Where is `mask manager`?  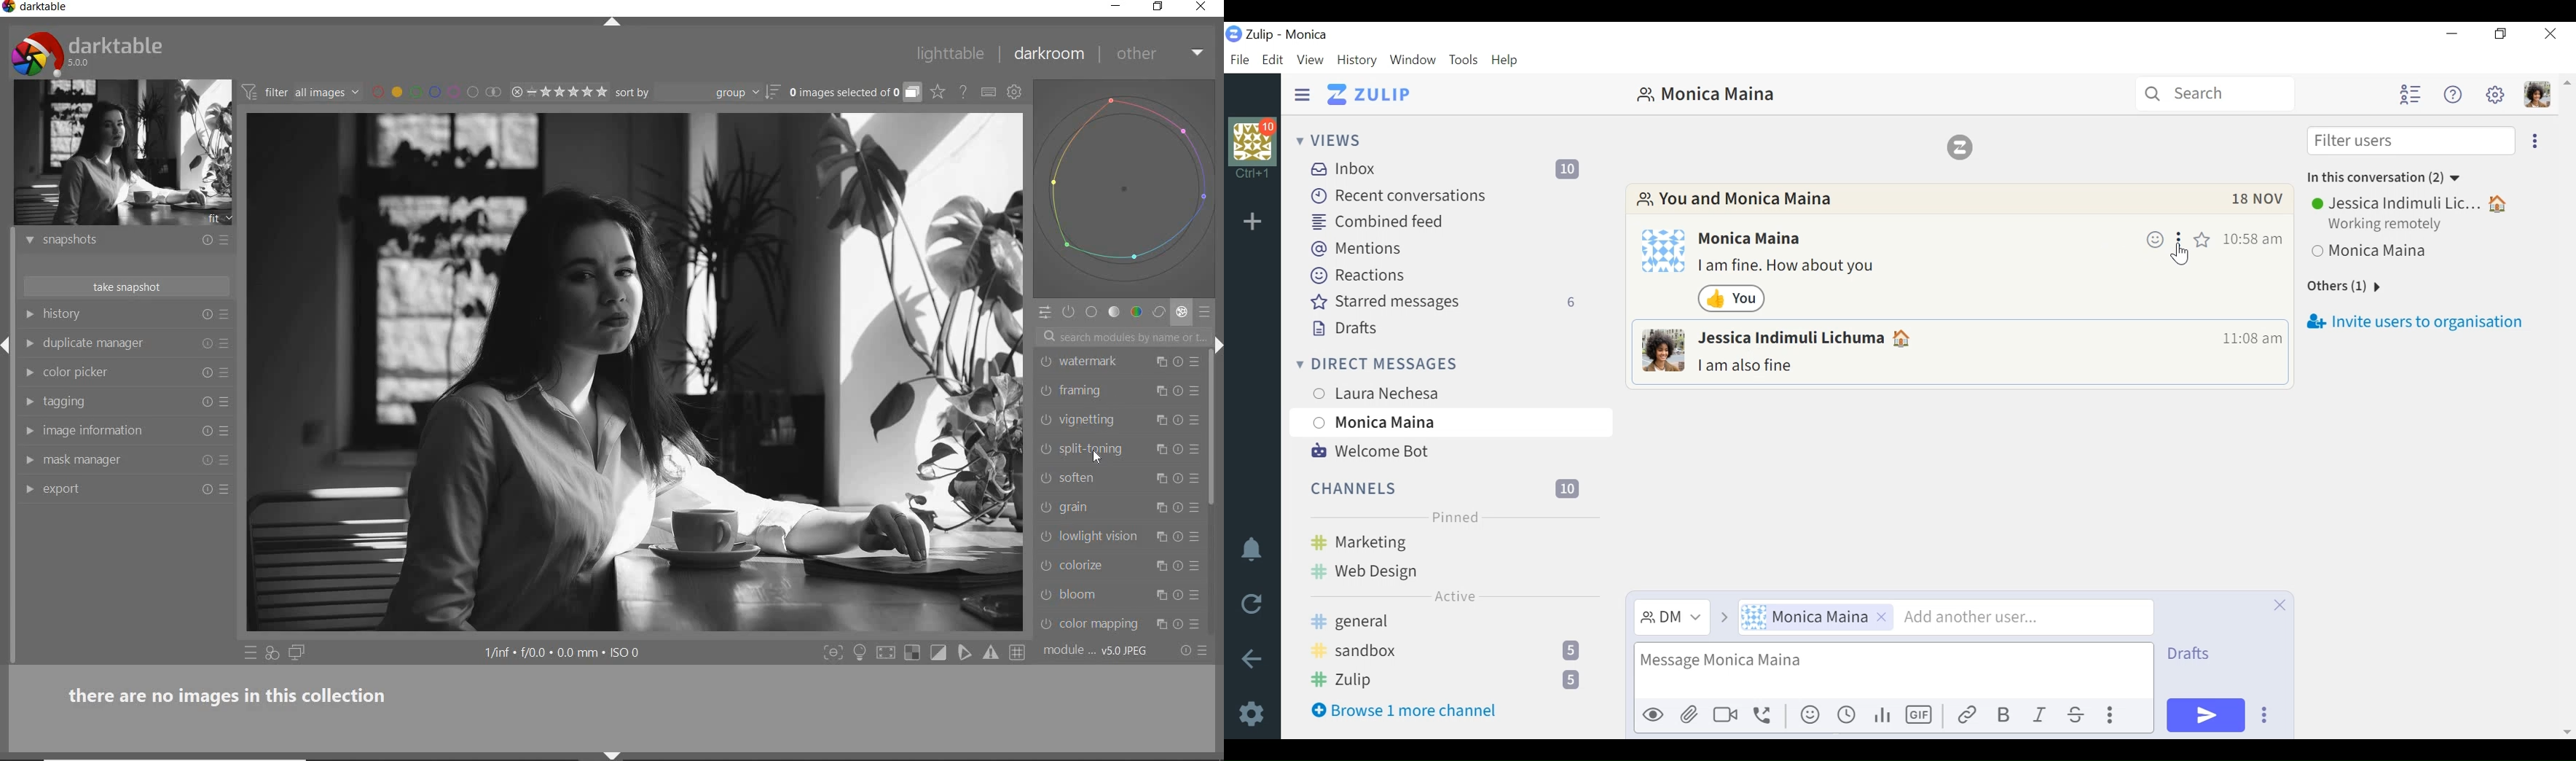 mask manager is located at coordinates (116, 459).